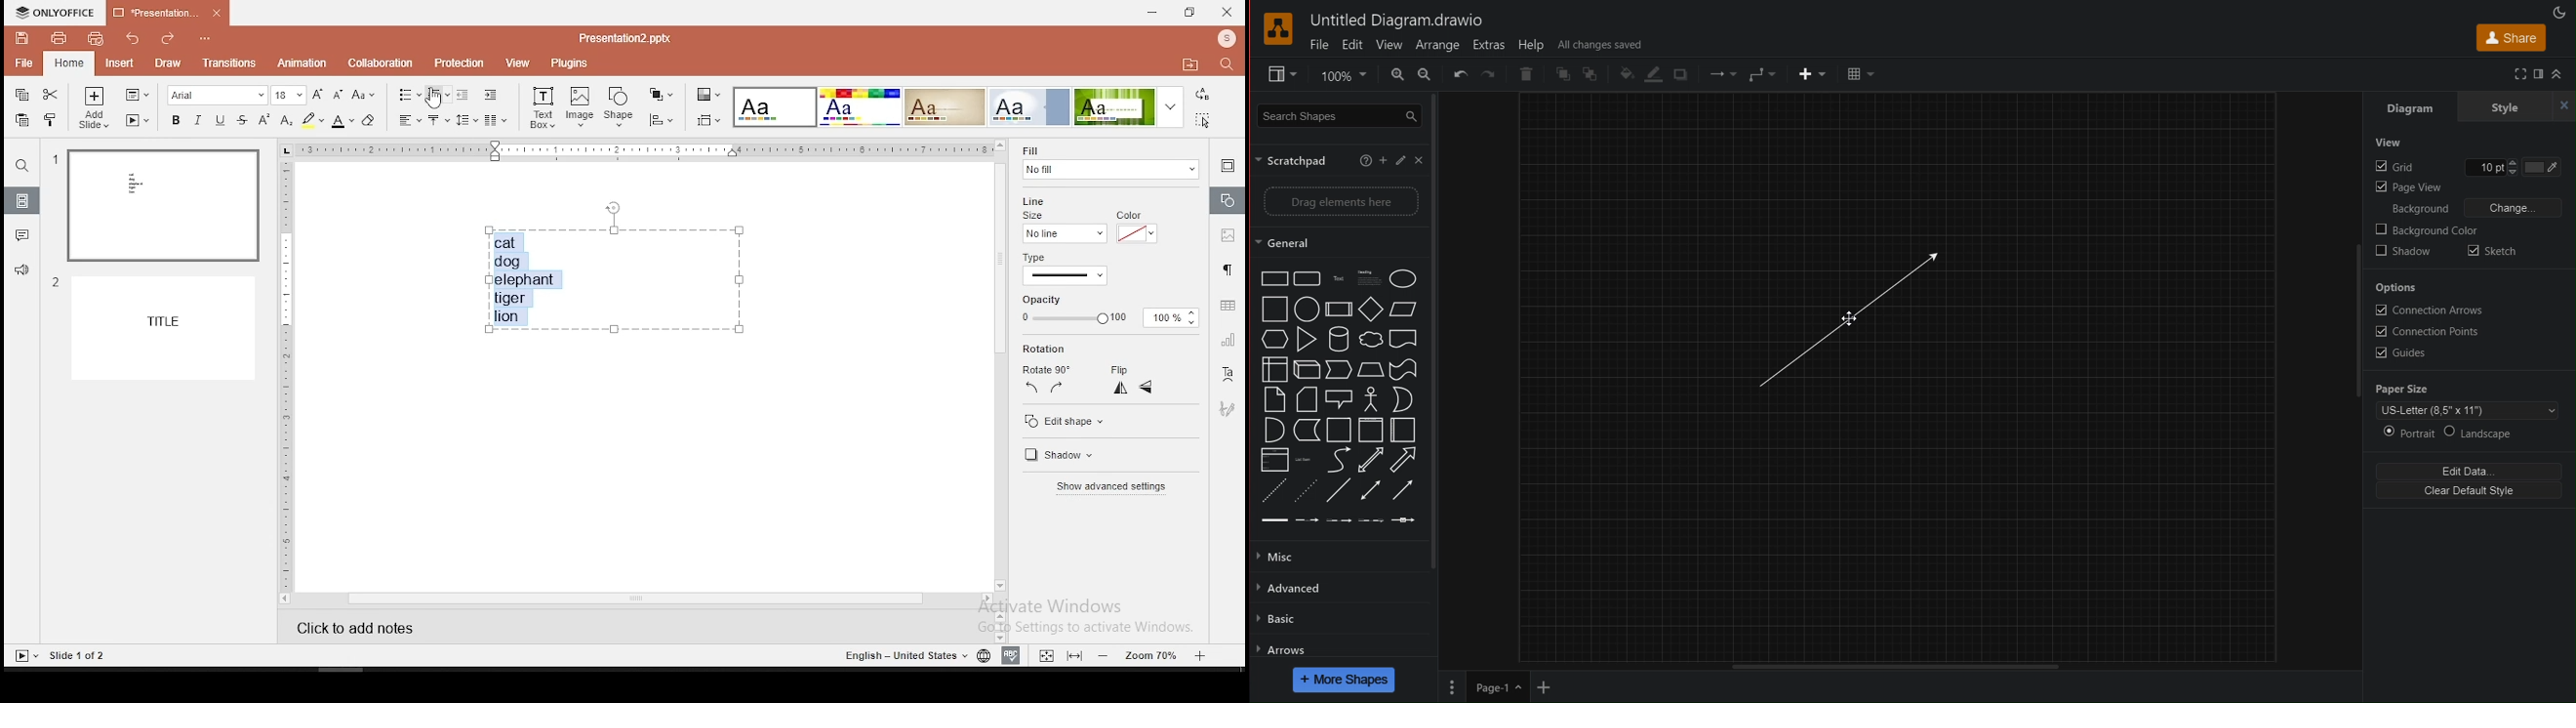 This screenshot has width=2576, height=728. What do you see at coordinates (1419, 160) in the screenshot?
I see `Close` at bounding box center [1419, 160].